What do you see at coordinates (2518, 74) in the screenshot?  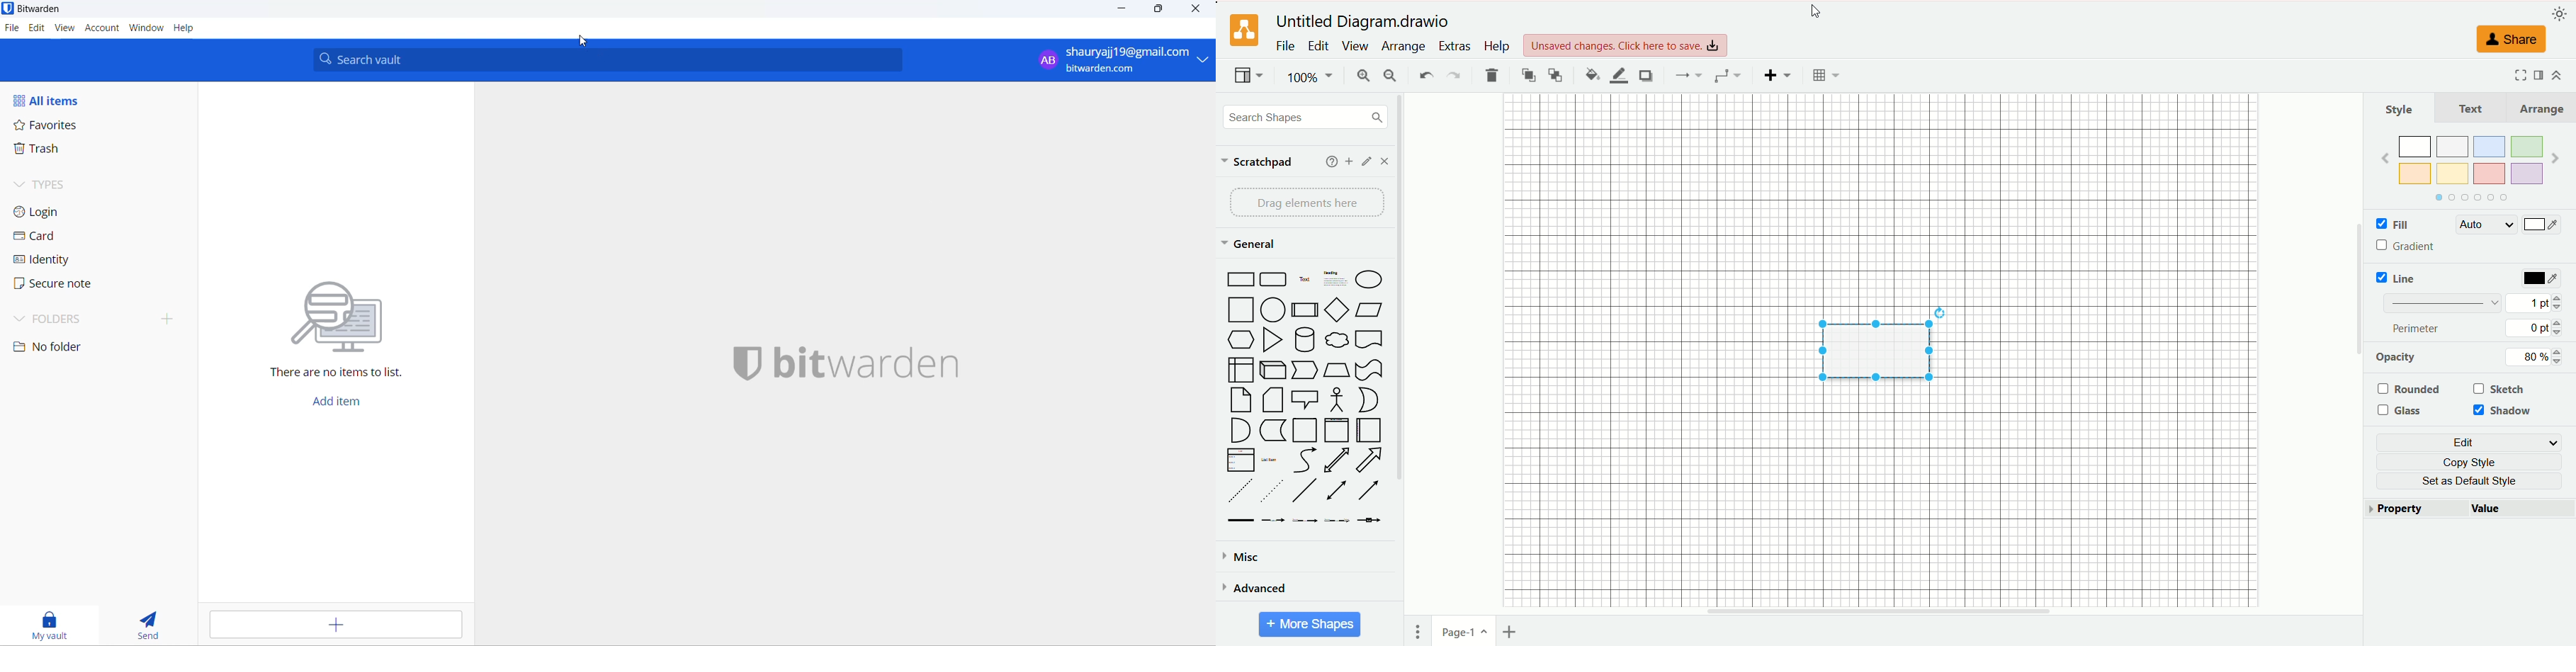 I see `fullscreen` at bounding box center [2518, 74].